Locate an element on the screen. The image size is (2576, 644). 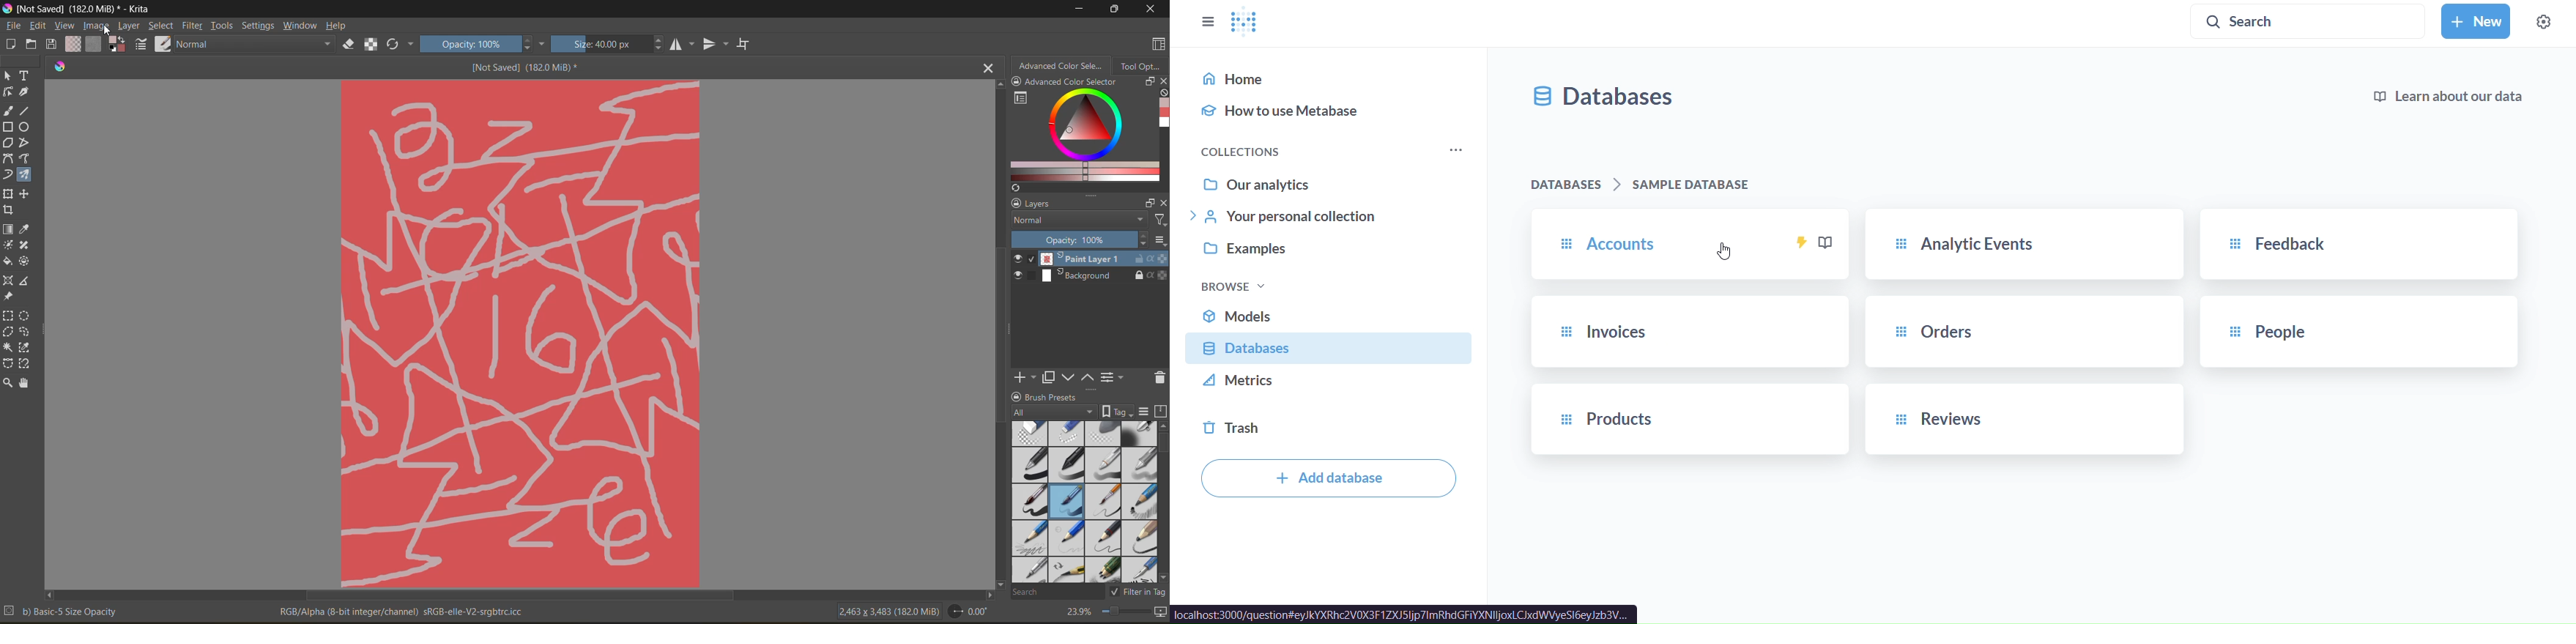
filters is located at coordinates (1159, 222).